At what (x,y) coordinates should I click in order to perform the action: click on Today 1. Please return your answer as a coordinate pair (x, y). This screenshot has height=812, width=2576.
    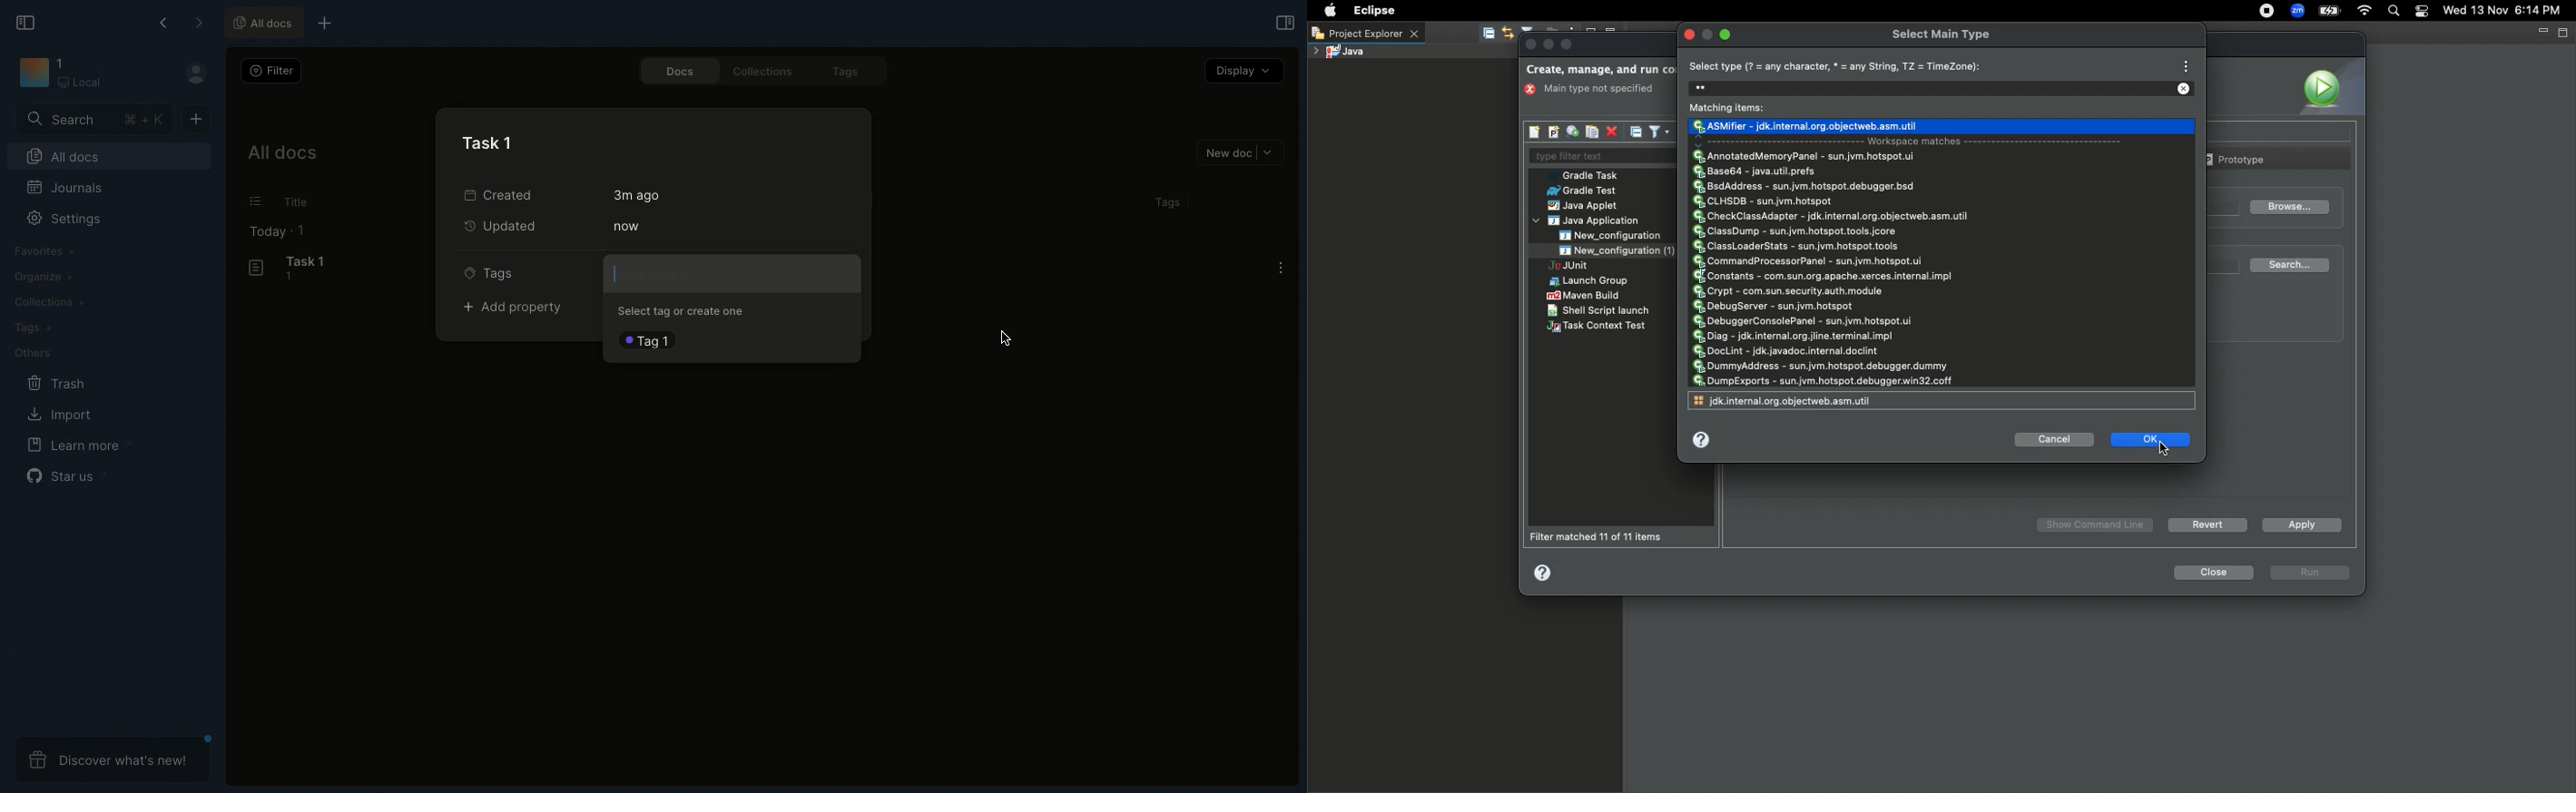
    Looking at the image, I should click on (279, 232).